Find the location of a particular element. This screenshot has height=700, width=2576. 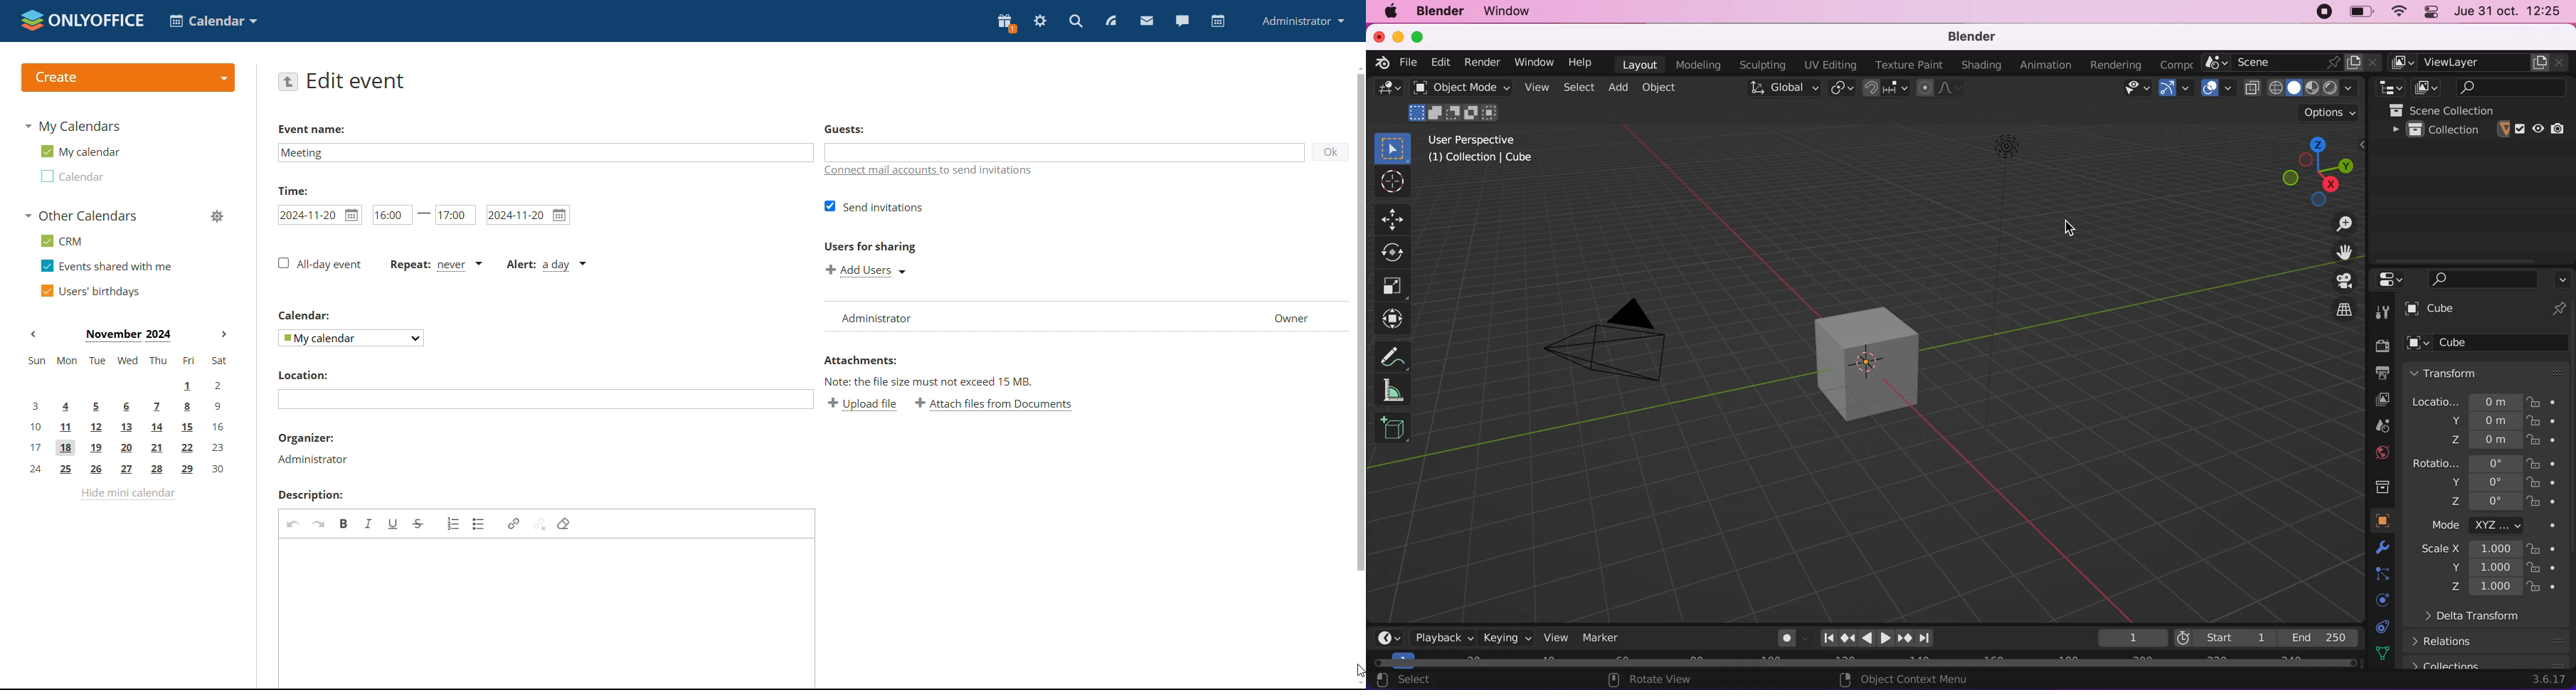

create is located at coordinates (128, 78).